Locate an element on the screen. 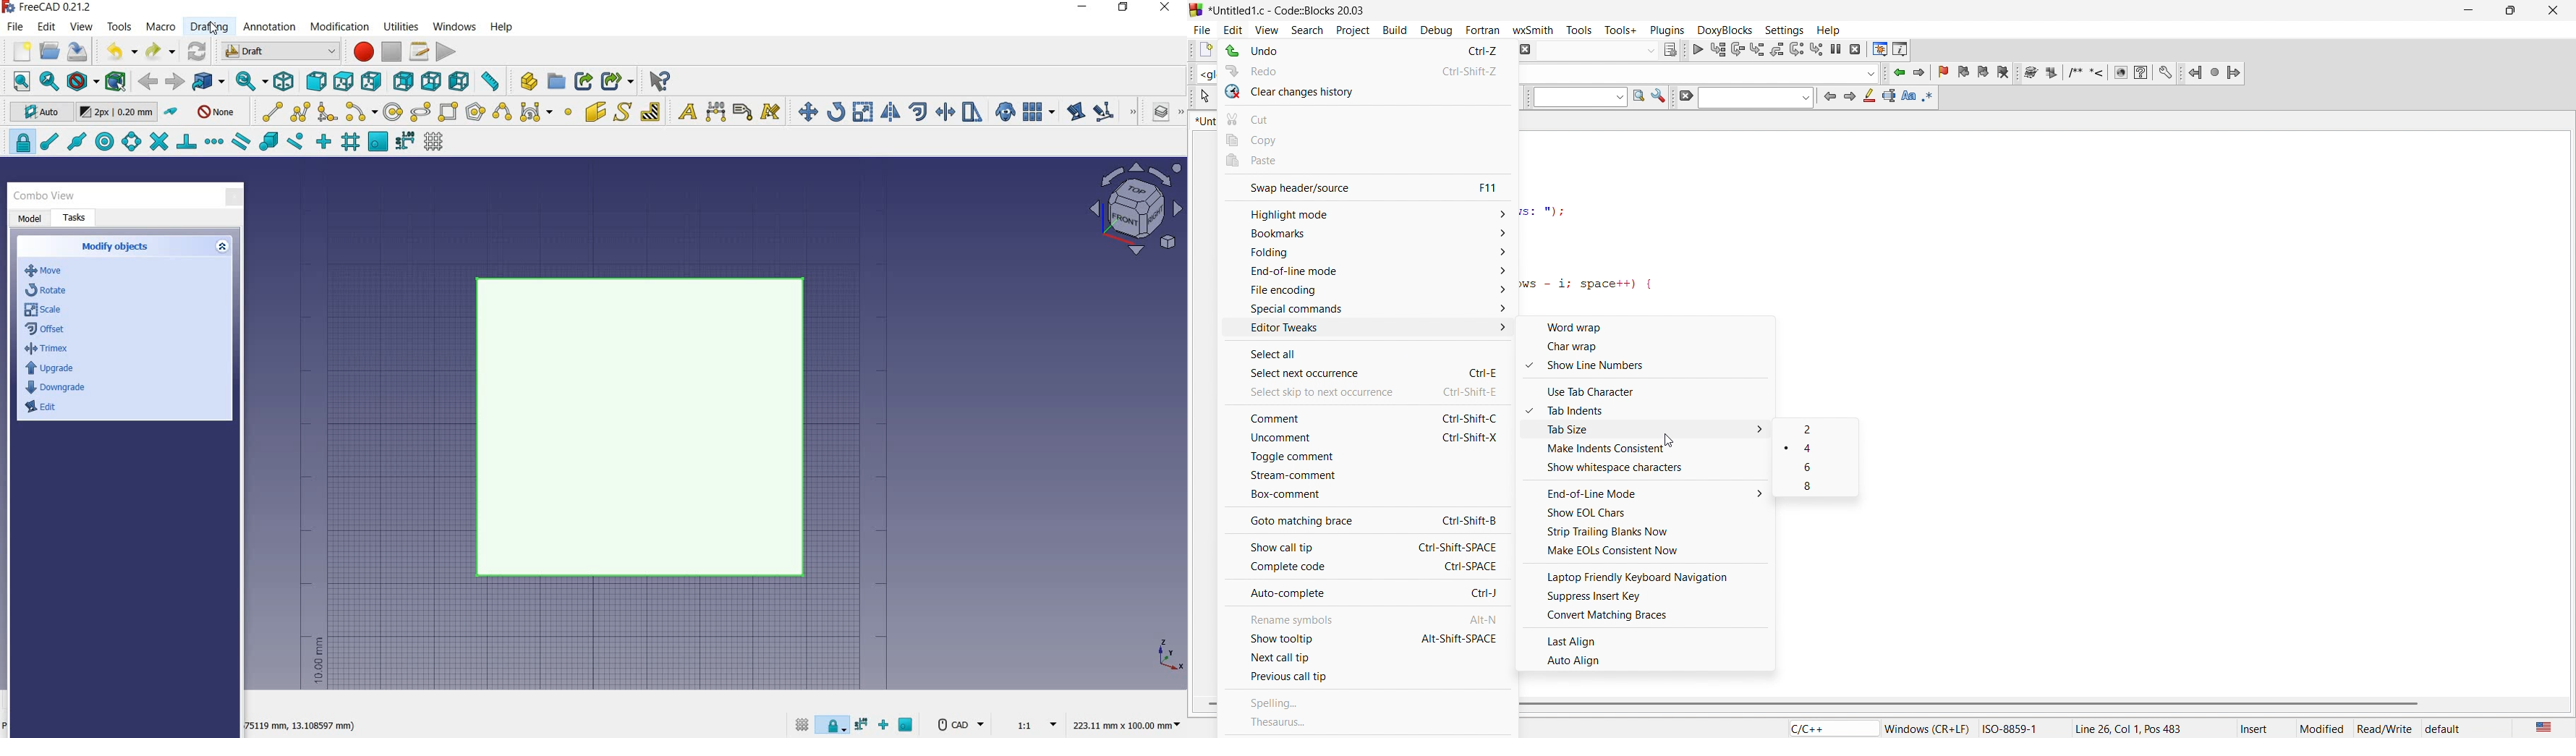  paste is located at coordinates (1369, 162).